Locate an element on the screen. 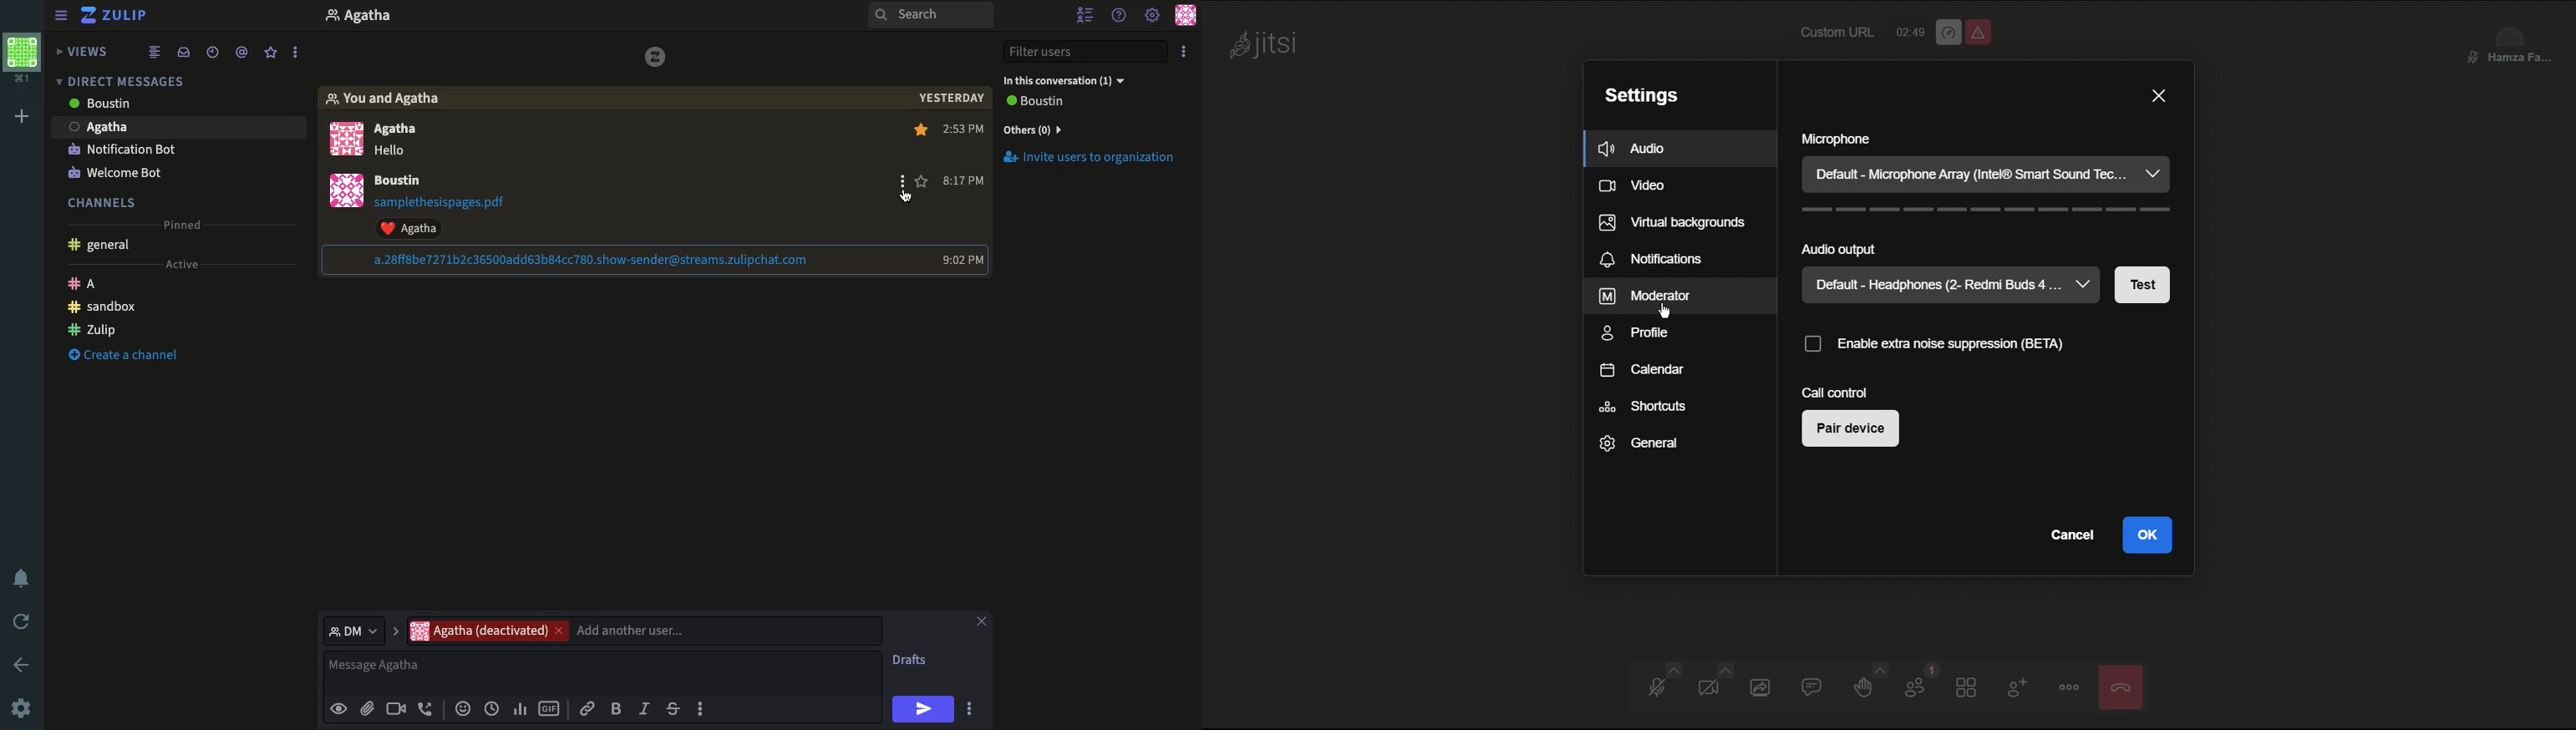 This screenshot has height=756, width=2576. Chart is located at coordinates (521, 709).